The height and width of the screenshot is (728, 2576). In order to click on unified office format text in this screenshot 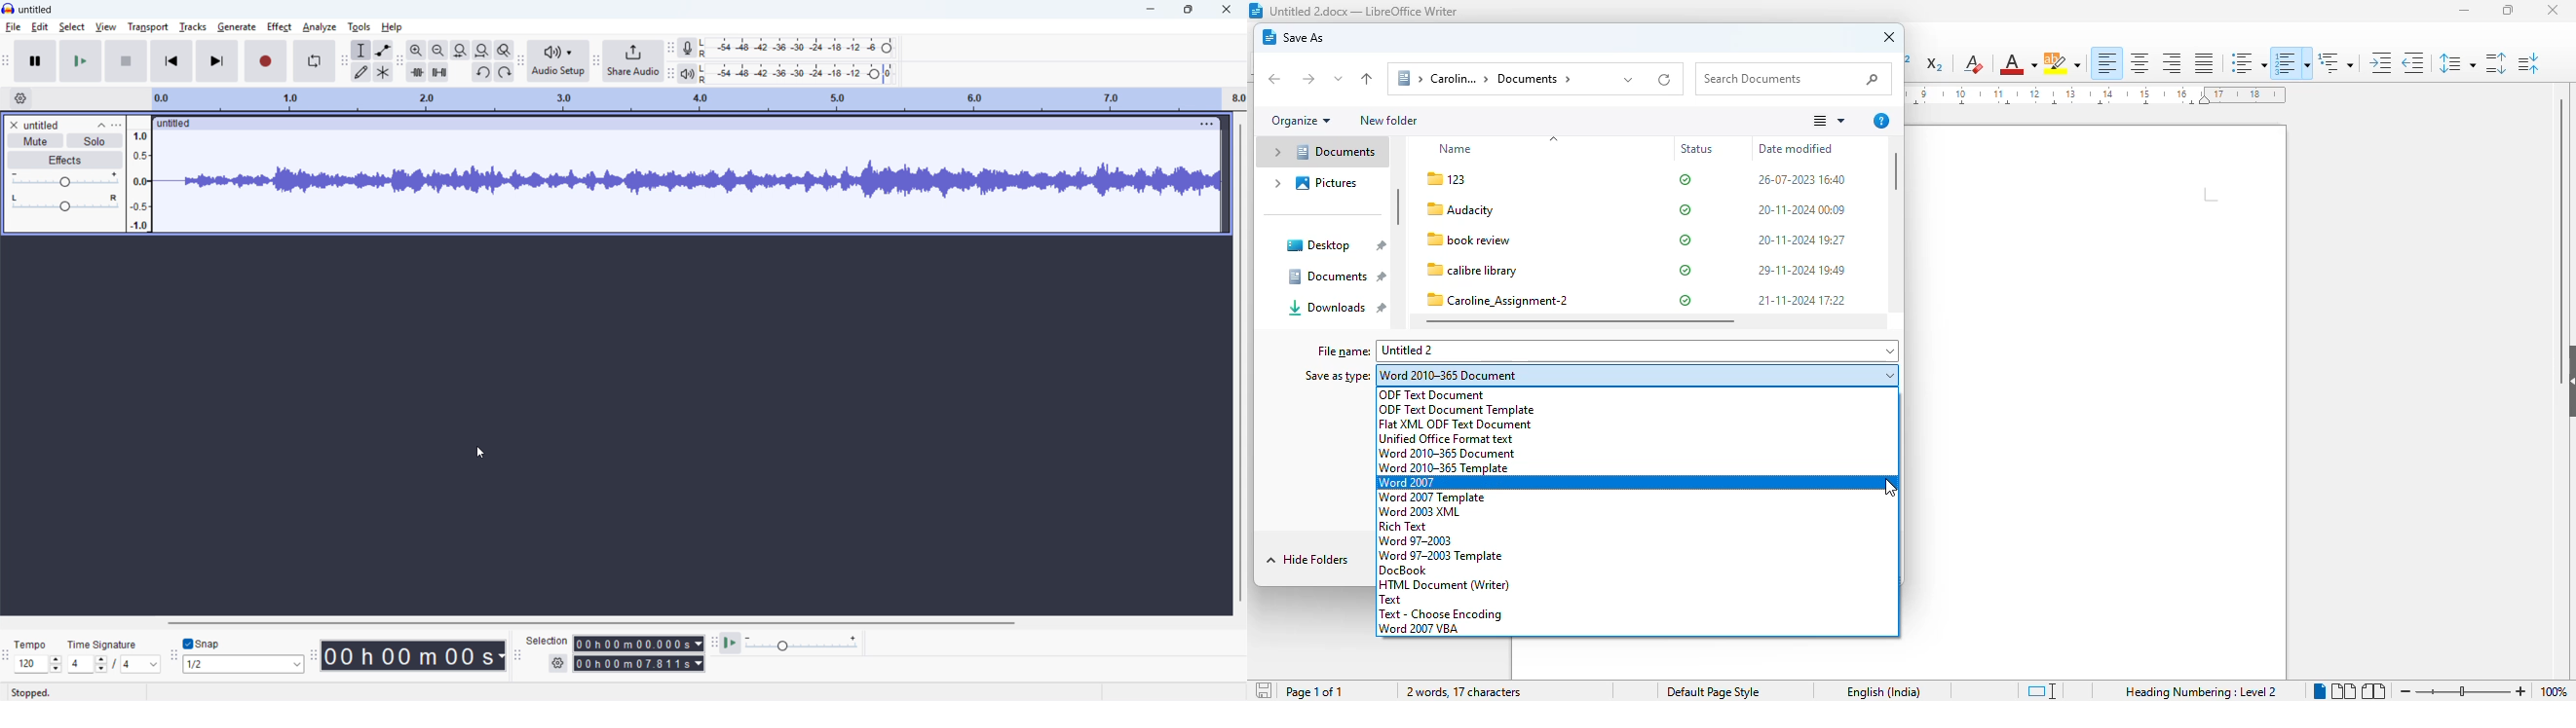, I will do `click(1447, 439)`.